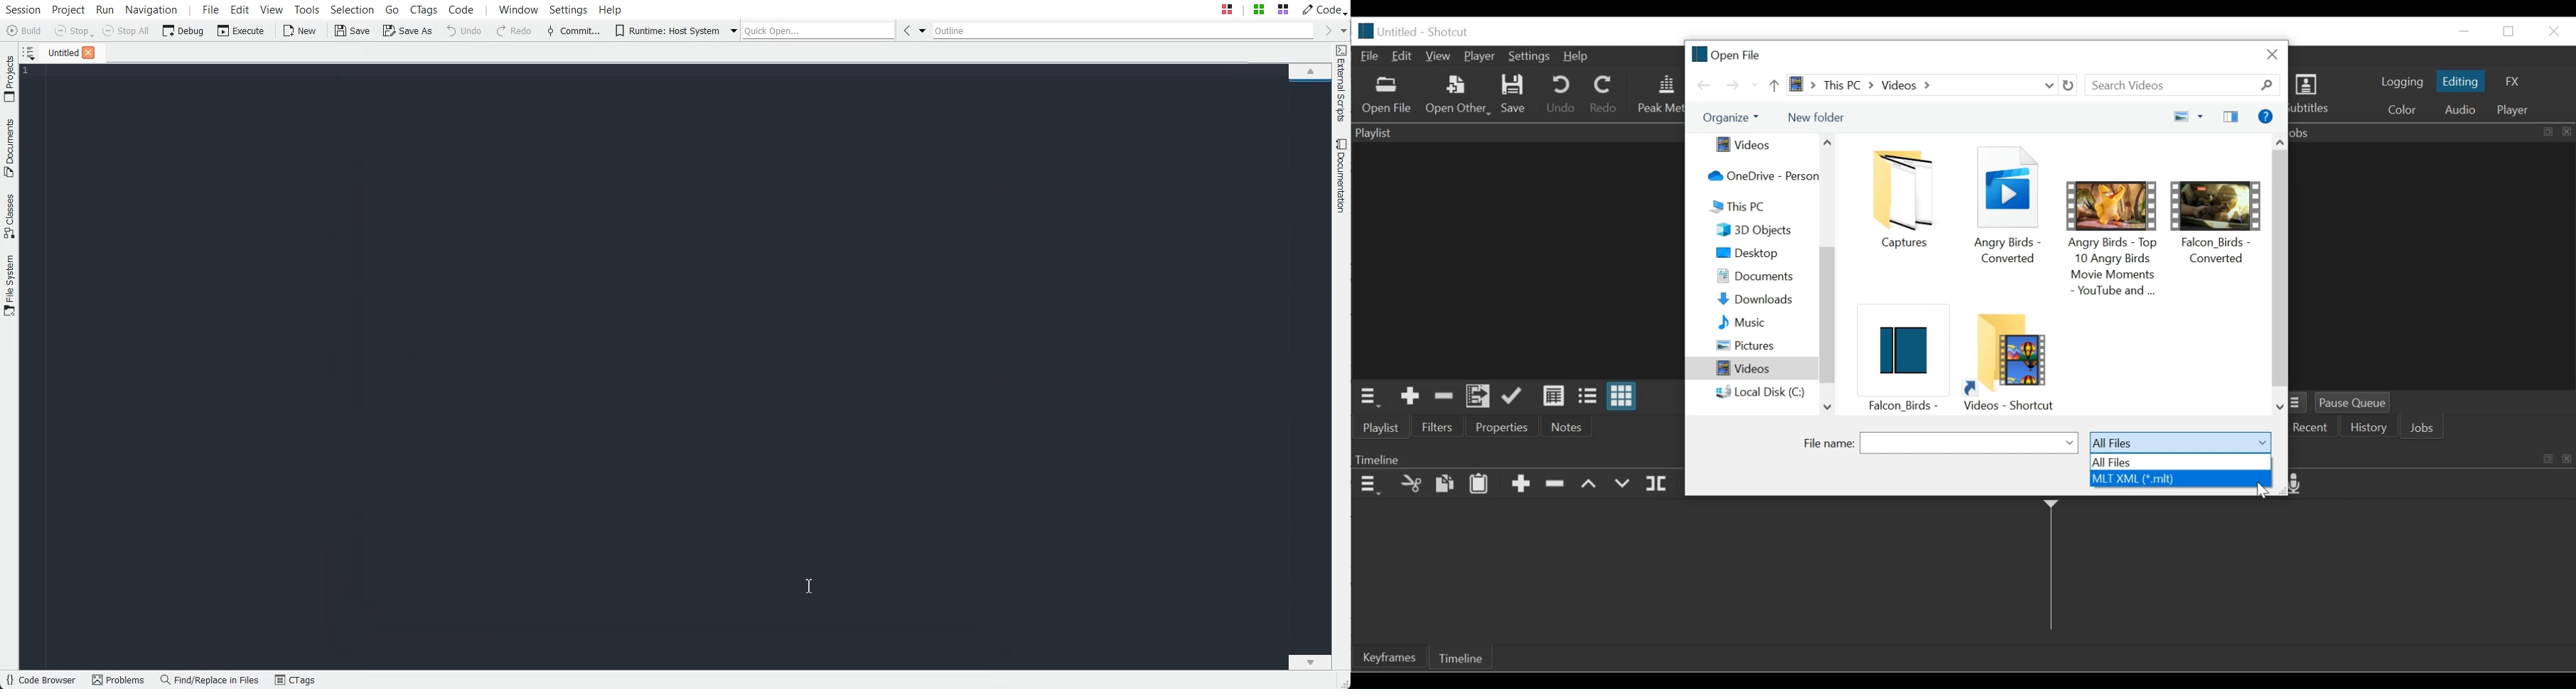 The image size is (2576, 700). I want to click on Open Other, so click(1456, 94).